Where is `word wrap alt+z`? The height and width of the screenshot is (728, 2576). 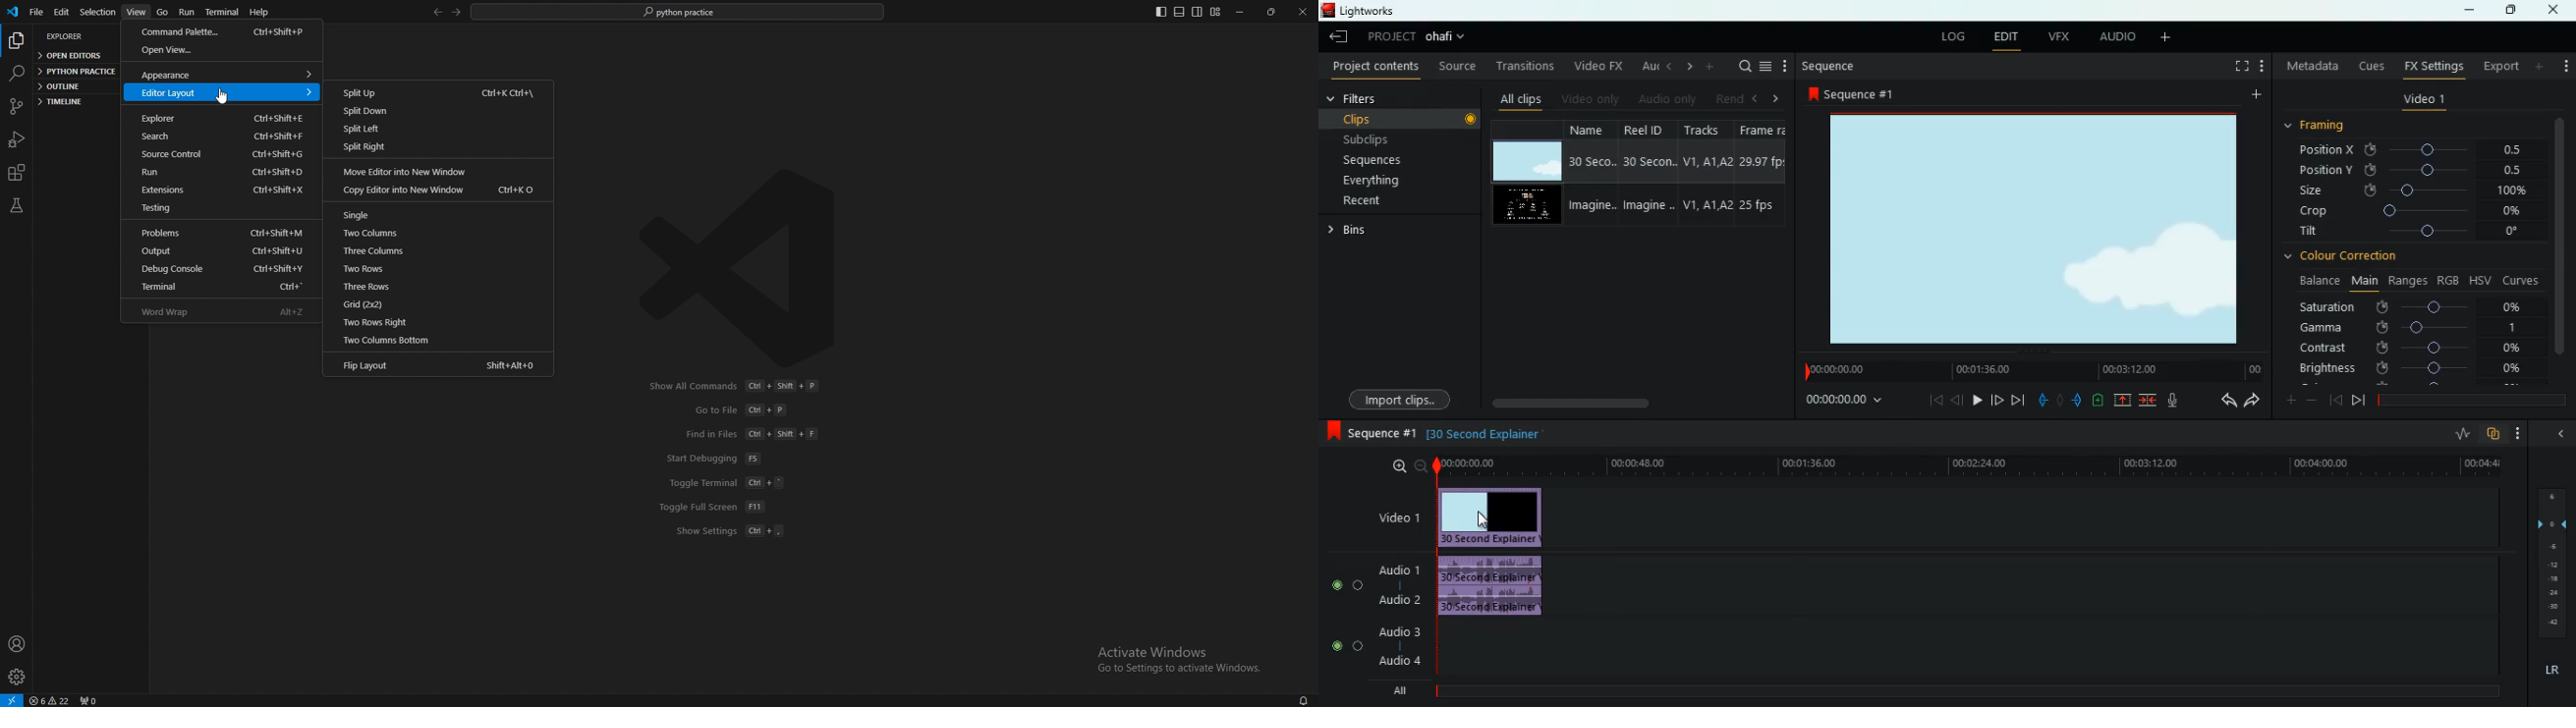
word wrap alt+z is located at coordinates (220, 310).